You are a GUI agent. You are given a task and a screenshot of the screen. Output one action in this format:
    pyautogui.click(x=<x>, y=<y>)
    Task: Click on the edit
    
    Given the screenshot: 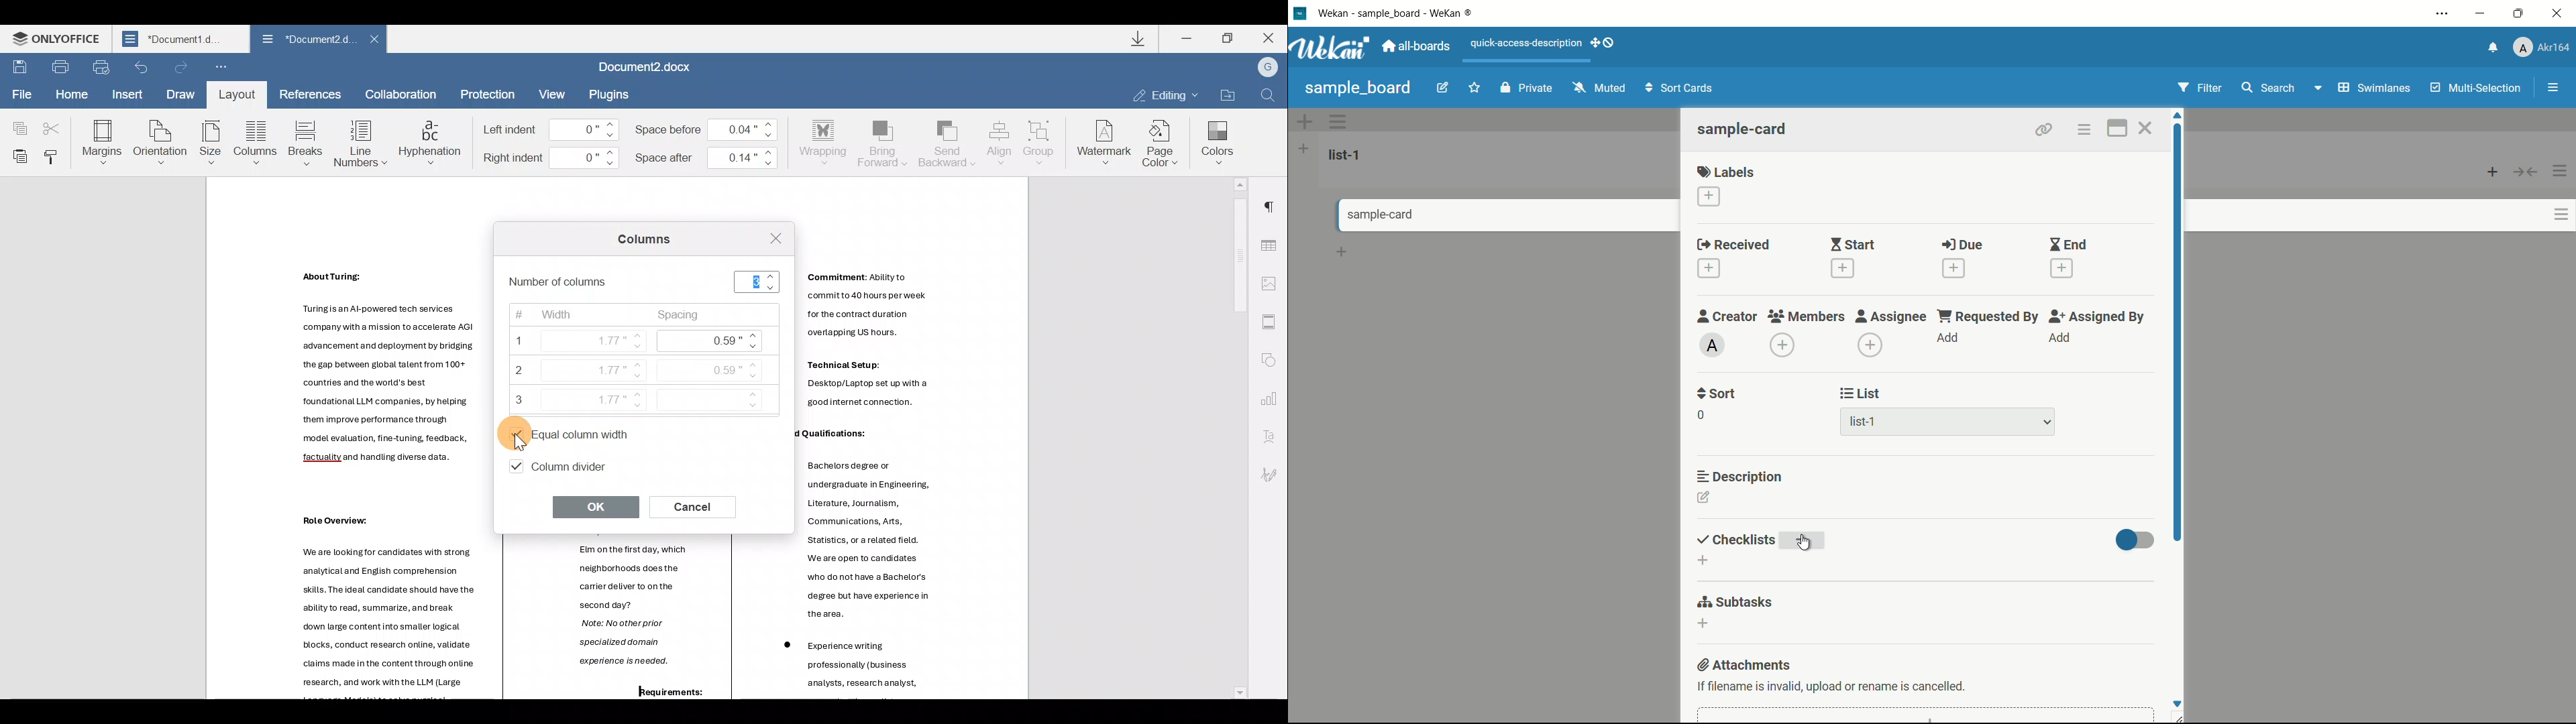 What is the action you would take?
    pyautogui.click(x=1443, y=89)
    